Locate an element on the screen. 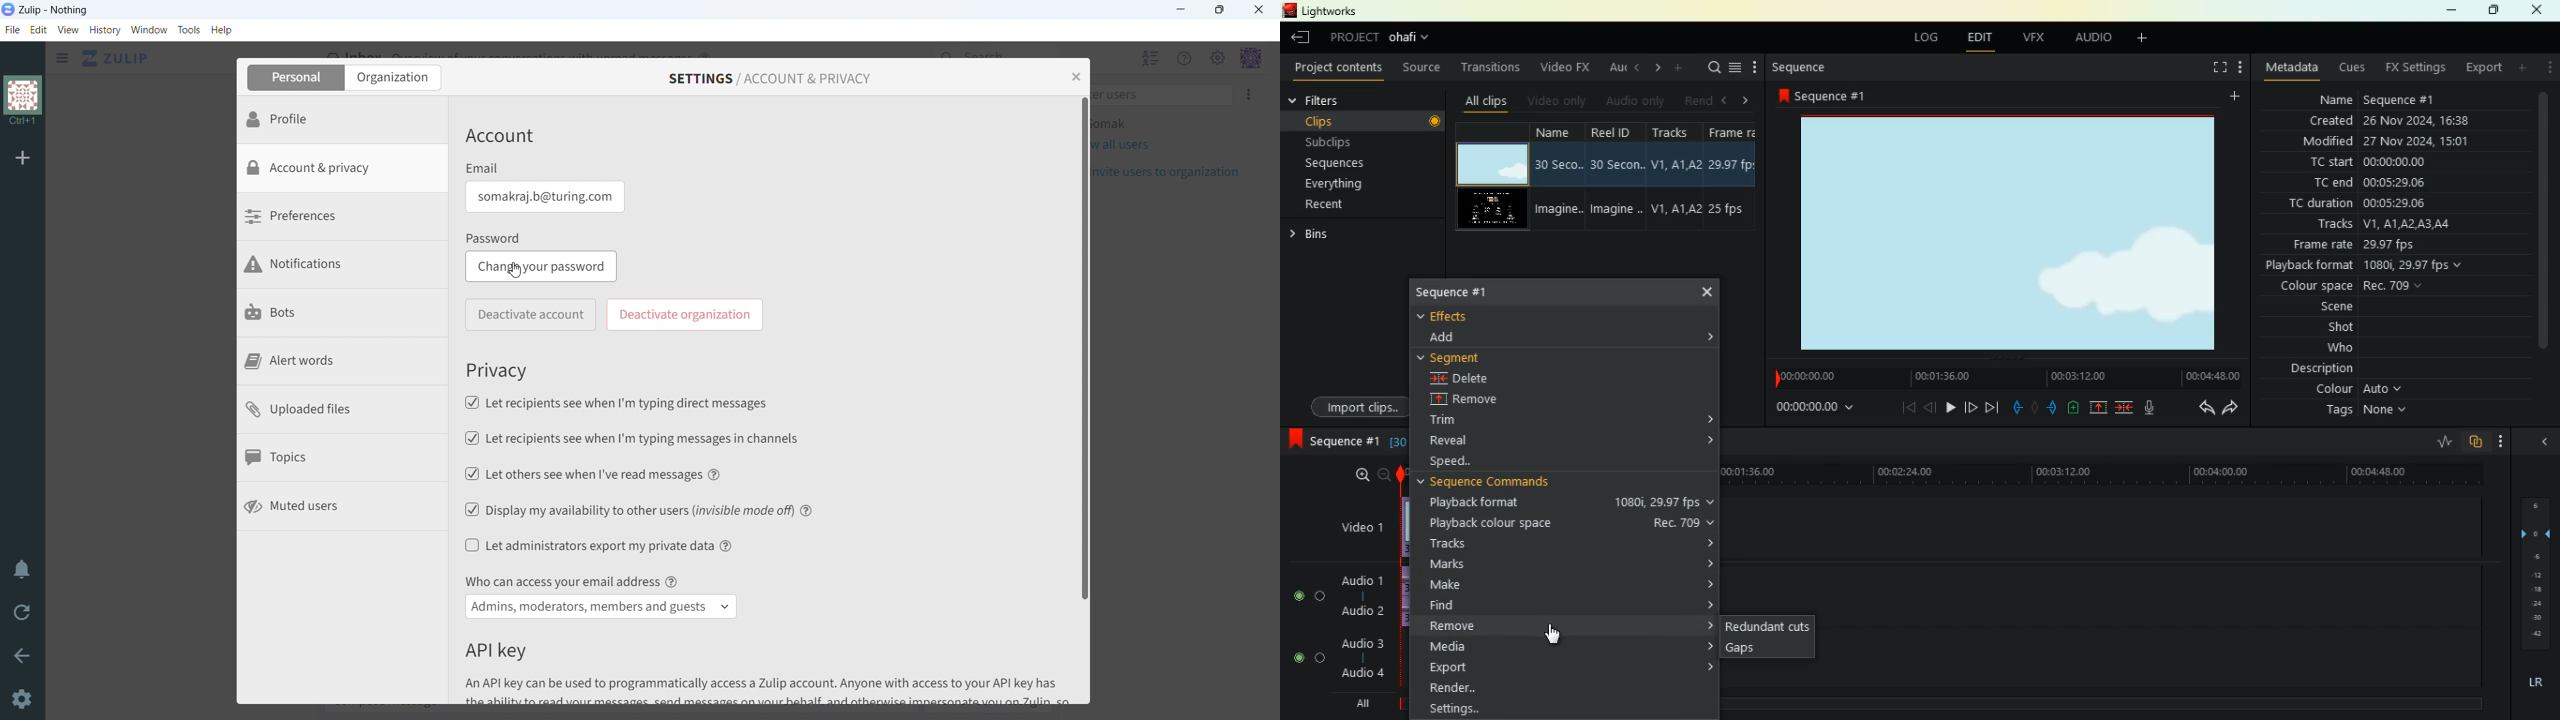 This screenshot has height=728, width=2576. remove is located at coordinates (1566, 625).